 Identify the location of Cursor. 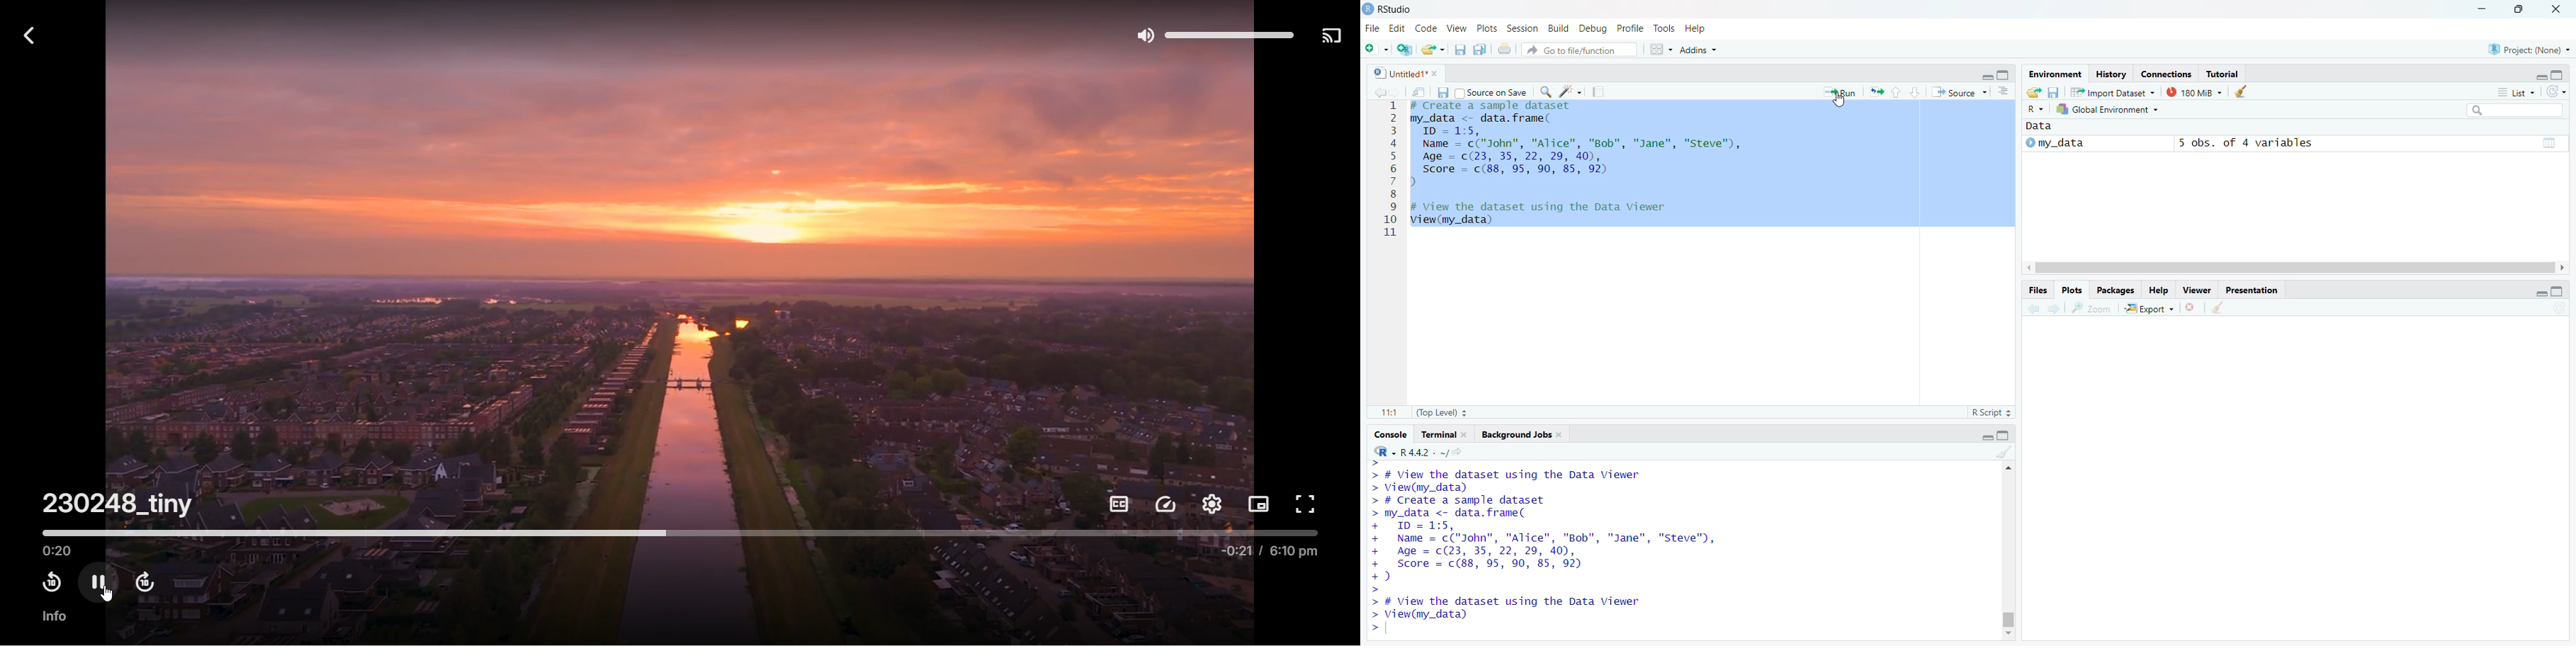
(1842, 103).